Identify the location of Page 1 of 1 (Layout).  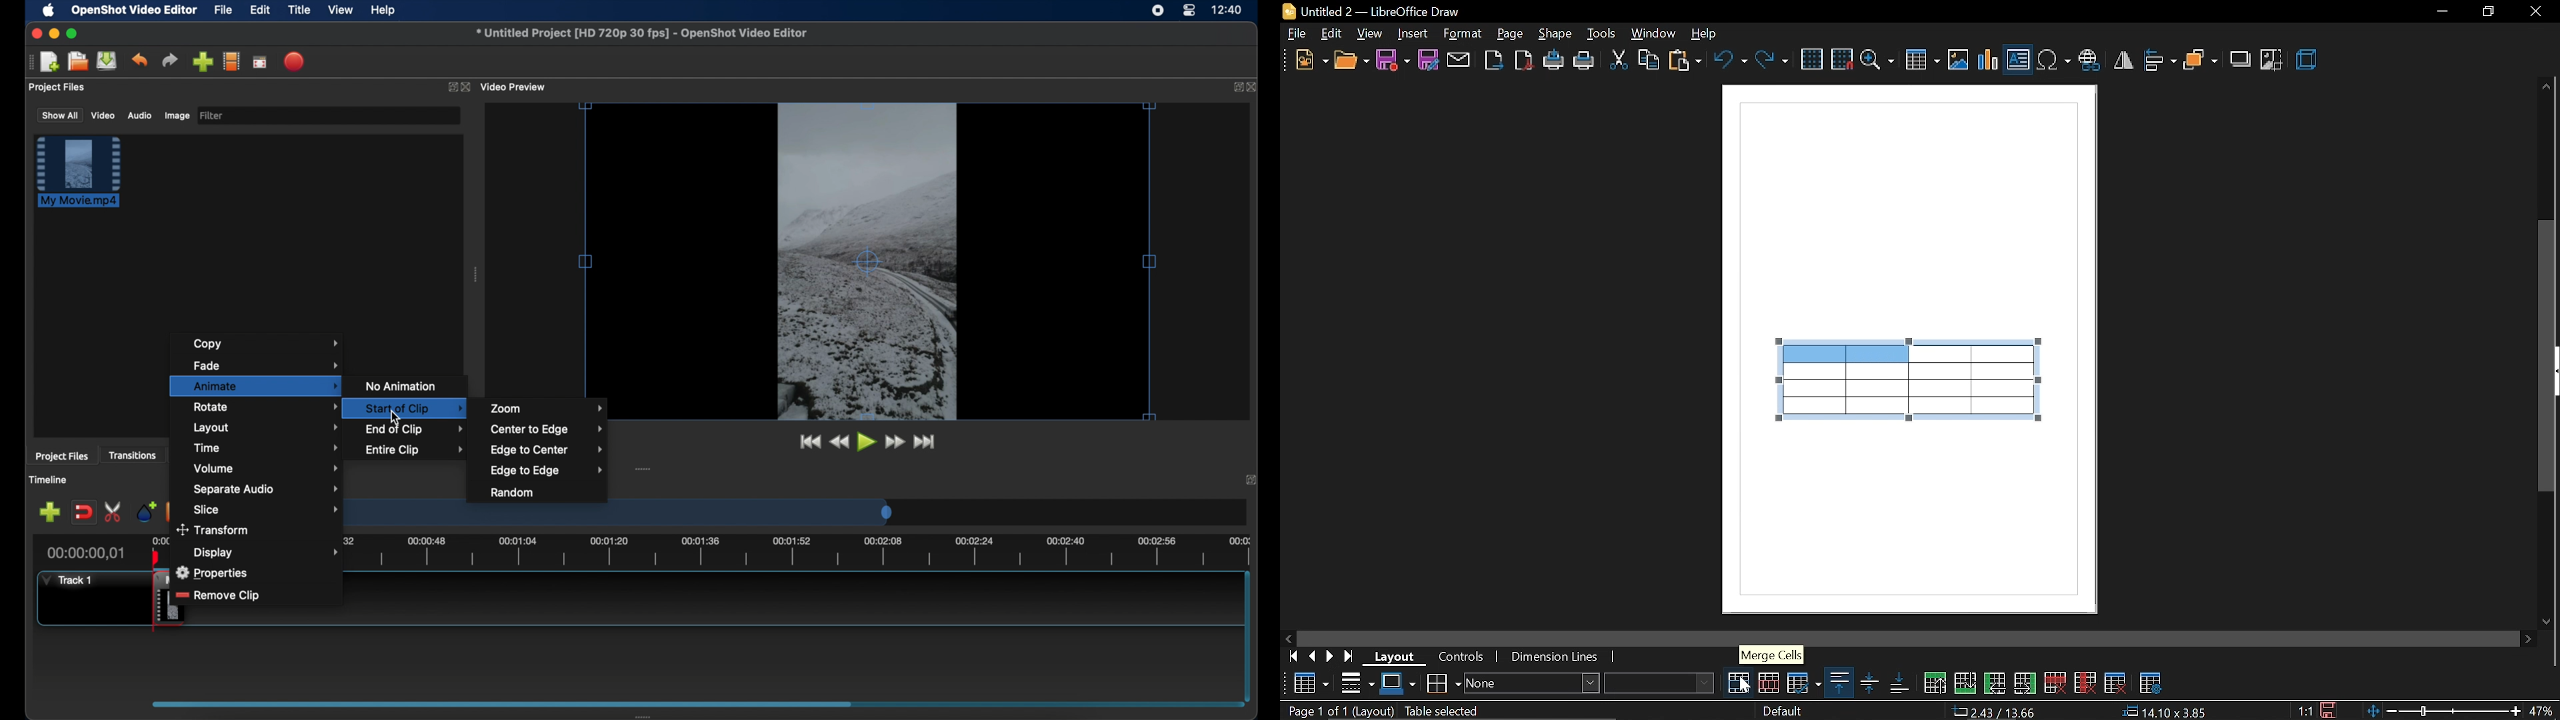
(1338, 711).